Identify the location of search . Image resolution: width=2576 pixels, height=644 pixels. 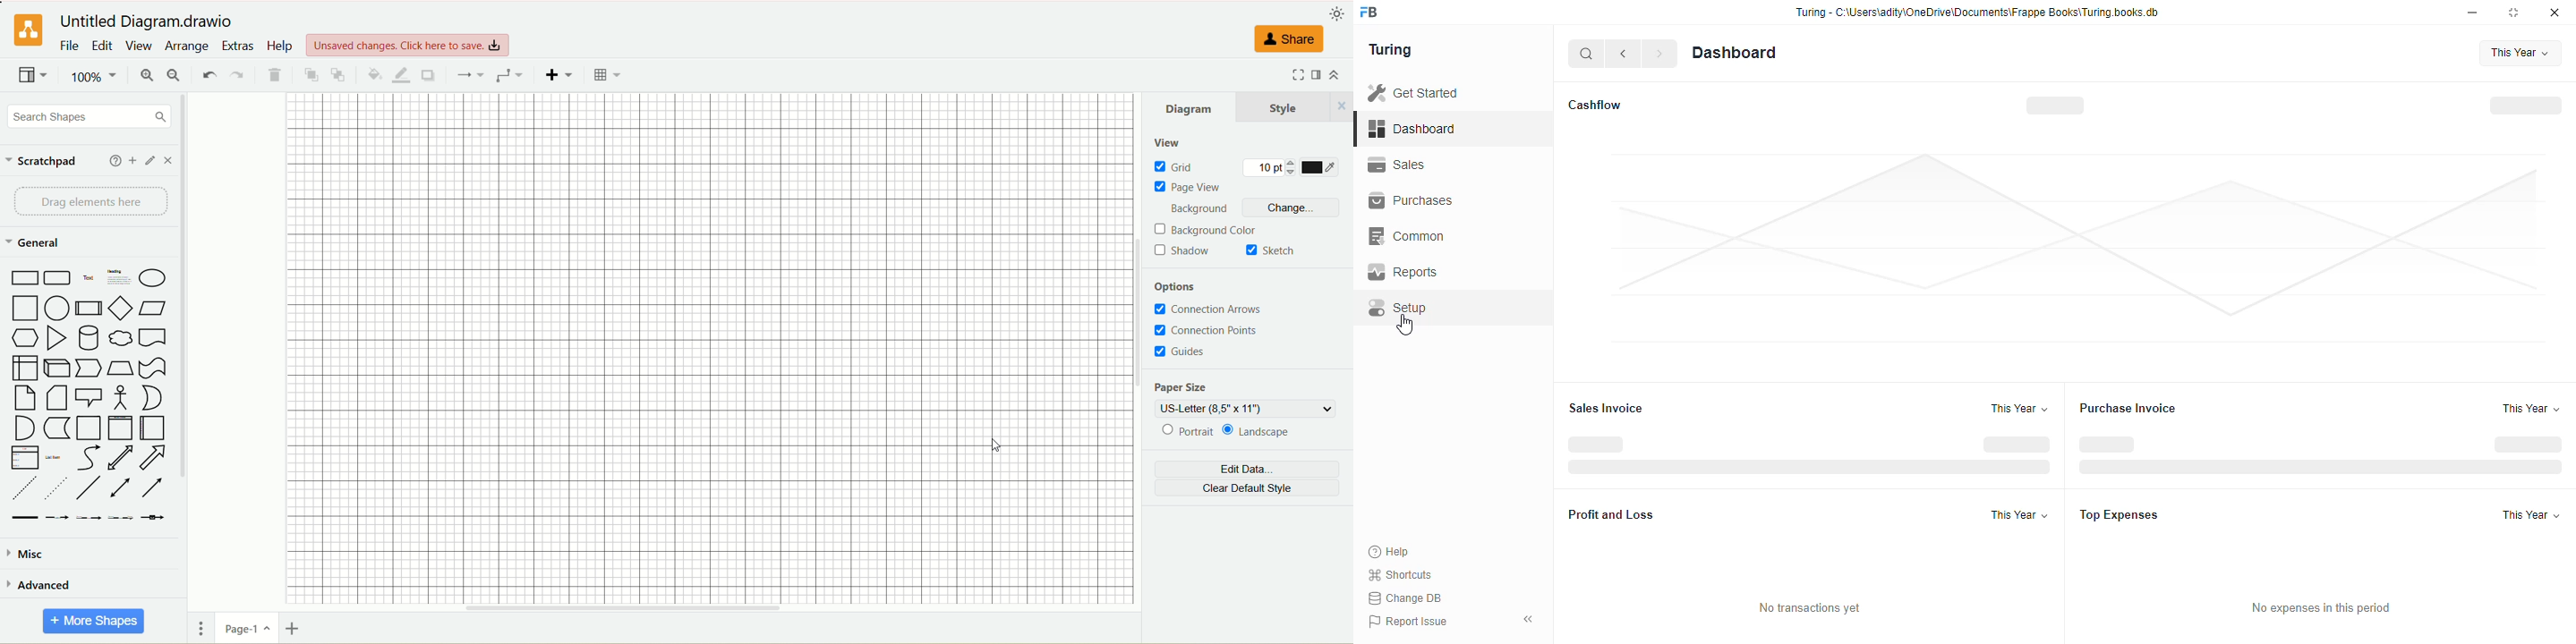
(1587, 53).